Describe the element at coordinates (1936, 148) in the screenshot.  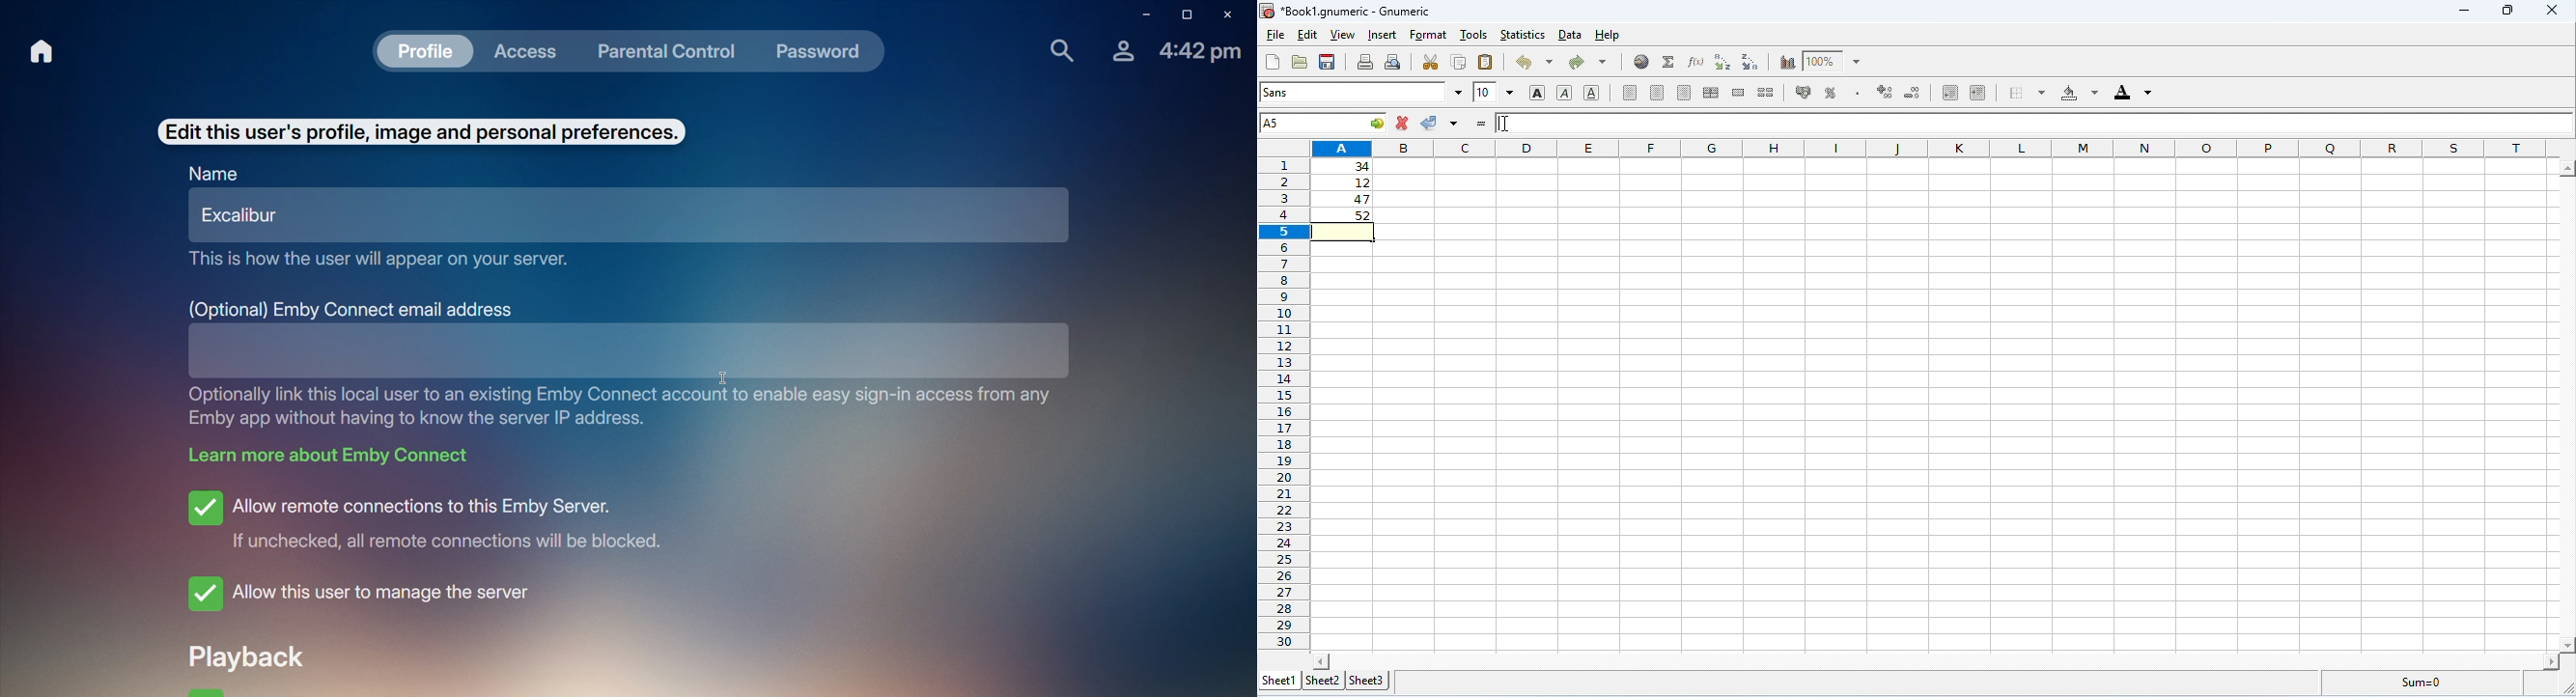
I see `column headings` at that location.